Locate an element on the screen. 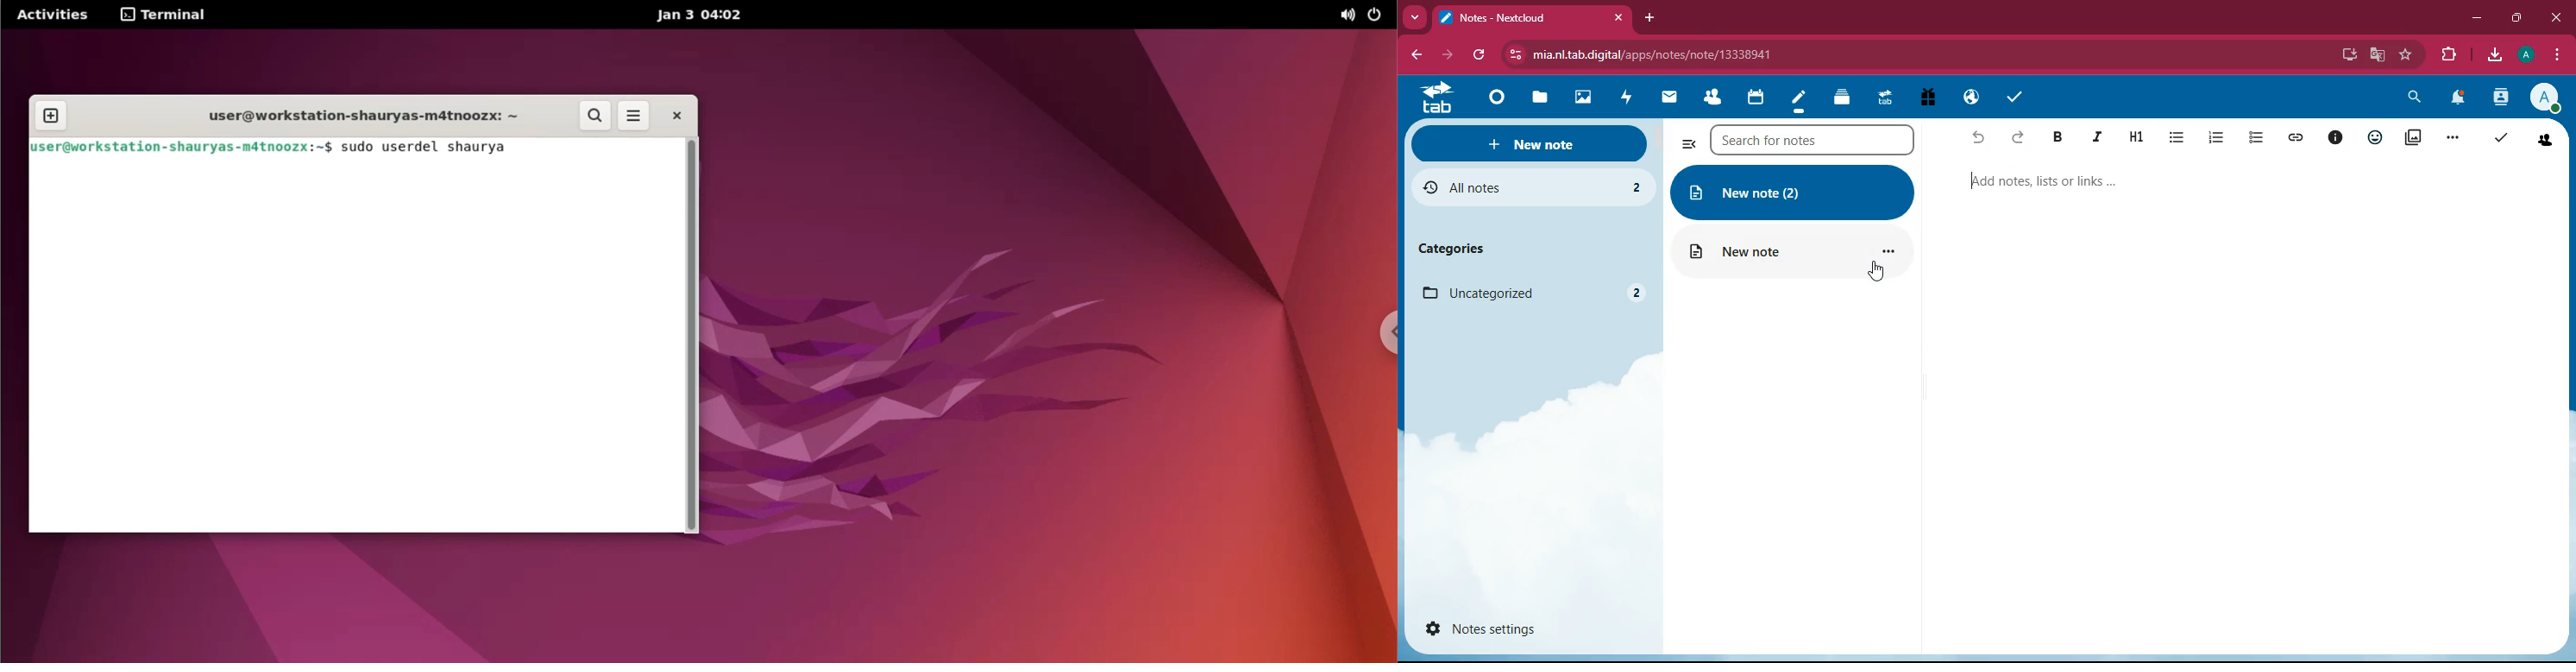 The height and width of the screenshot is (672, 2576). view site information  is located at coordinates (1517, 56).